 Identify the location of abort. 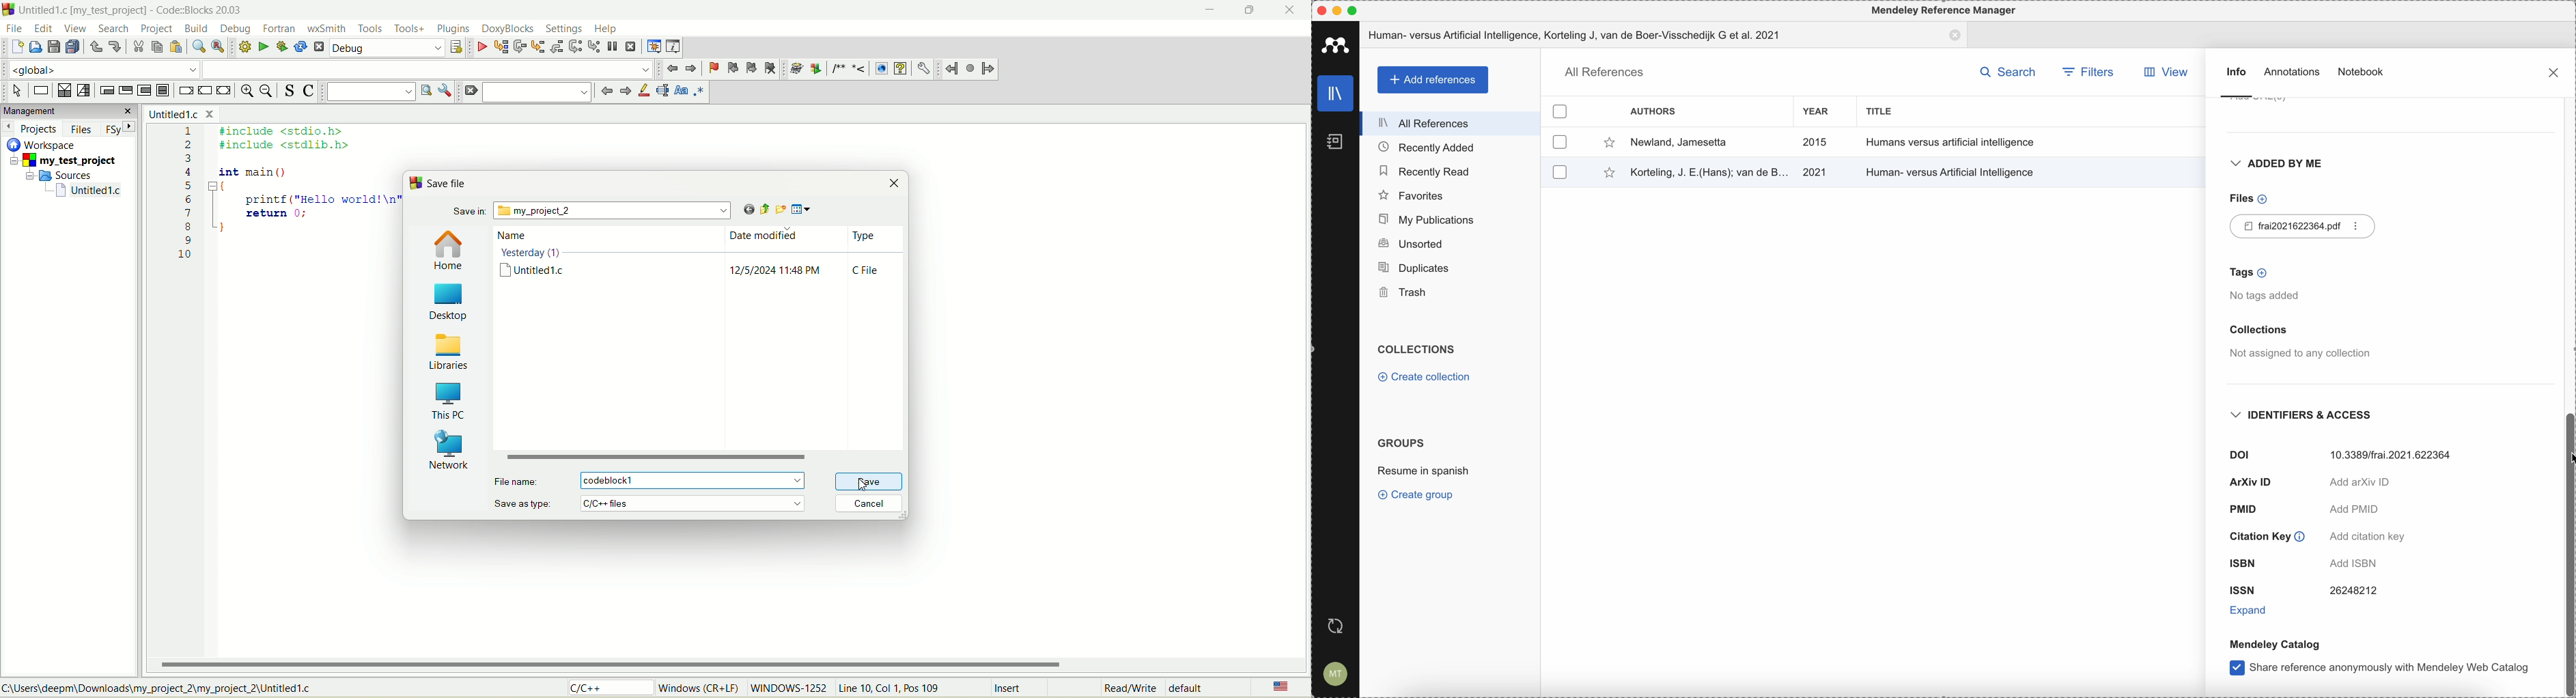
(320, 49).